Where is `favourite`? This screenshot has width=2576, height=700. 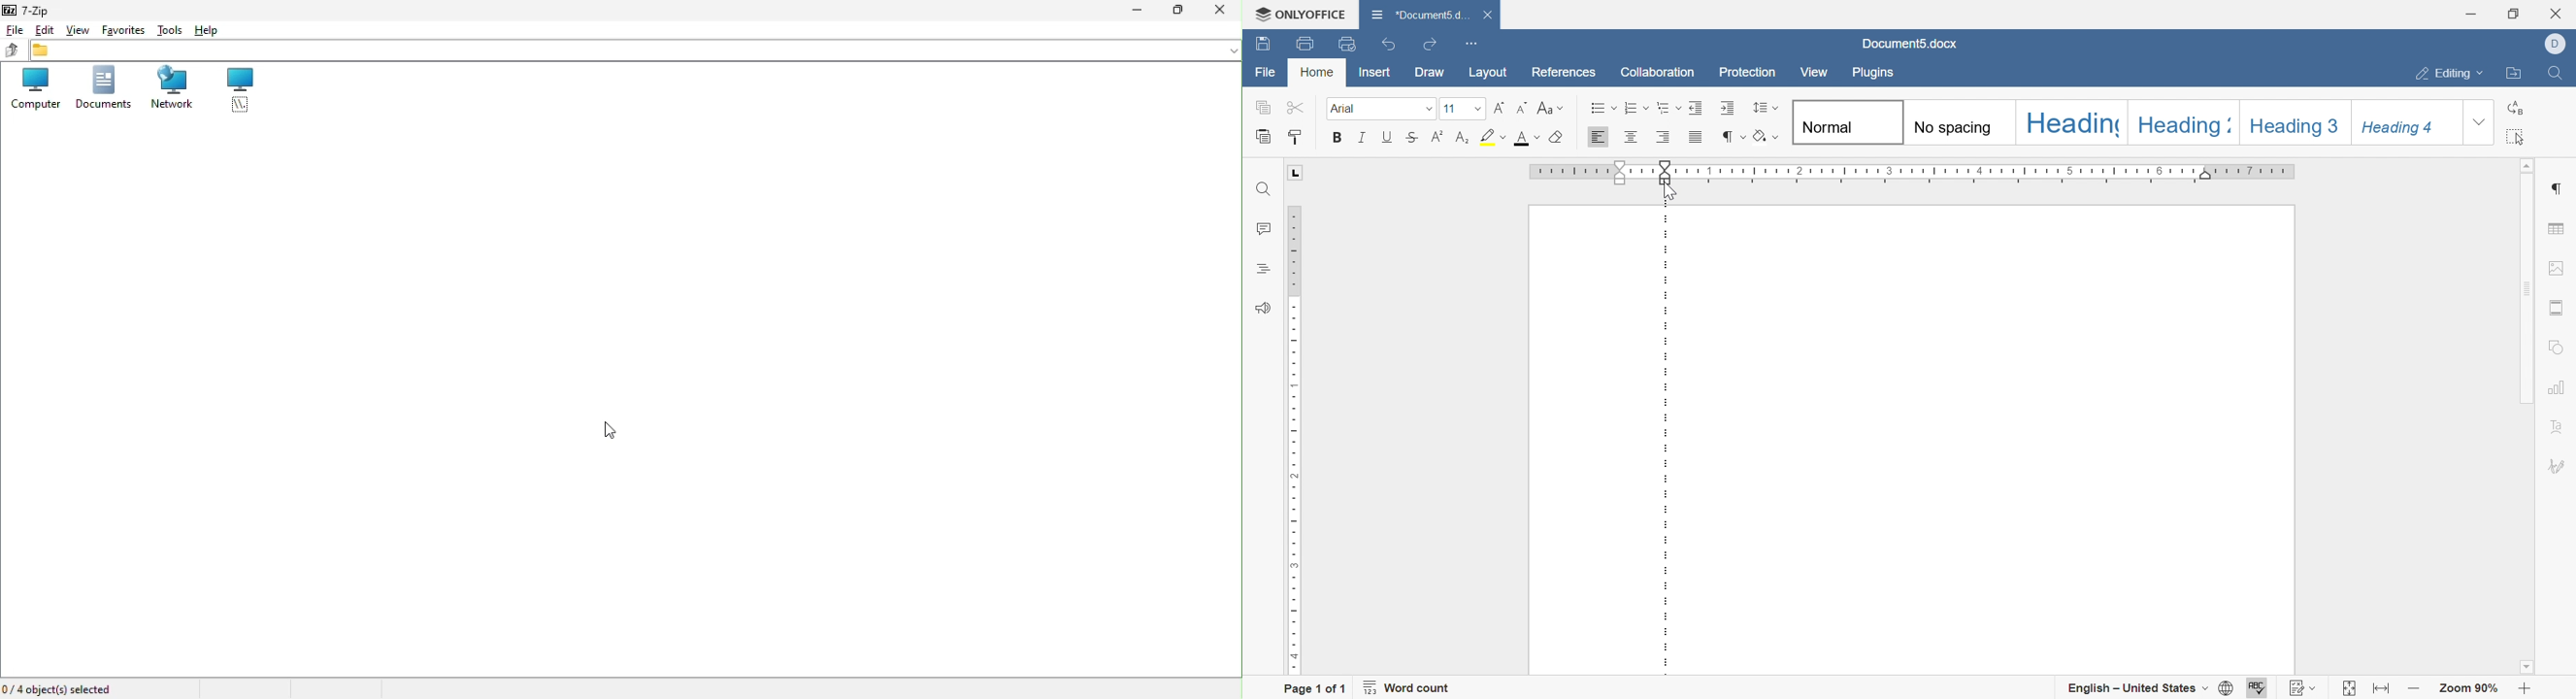 favourite is located at coordinates (121, 27).